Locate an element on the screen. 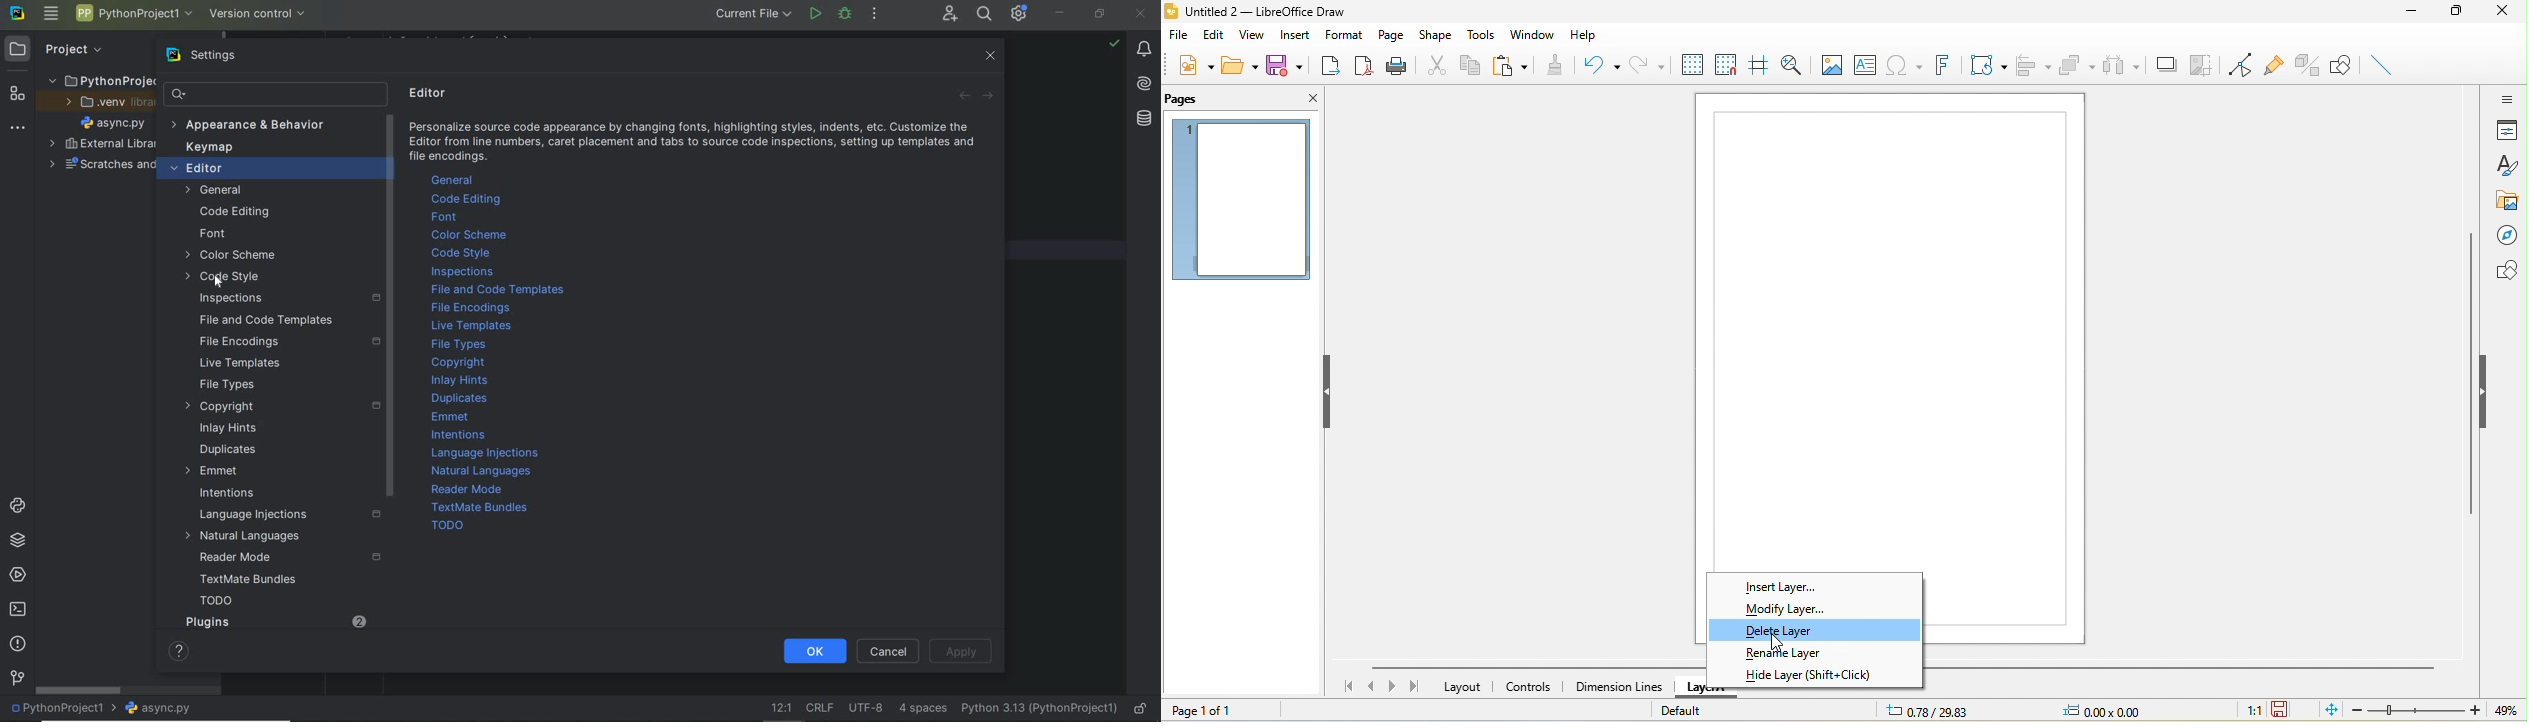 Image resolution: width=2548 pixels, height=728 pixels. rename layer is located at coordinates (1816, 655).